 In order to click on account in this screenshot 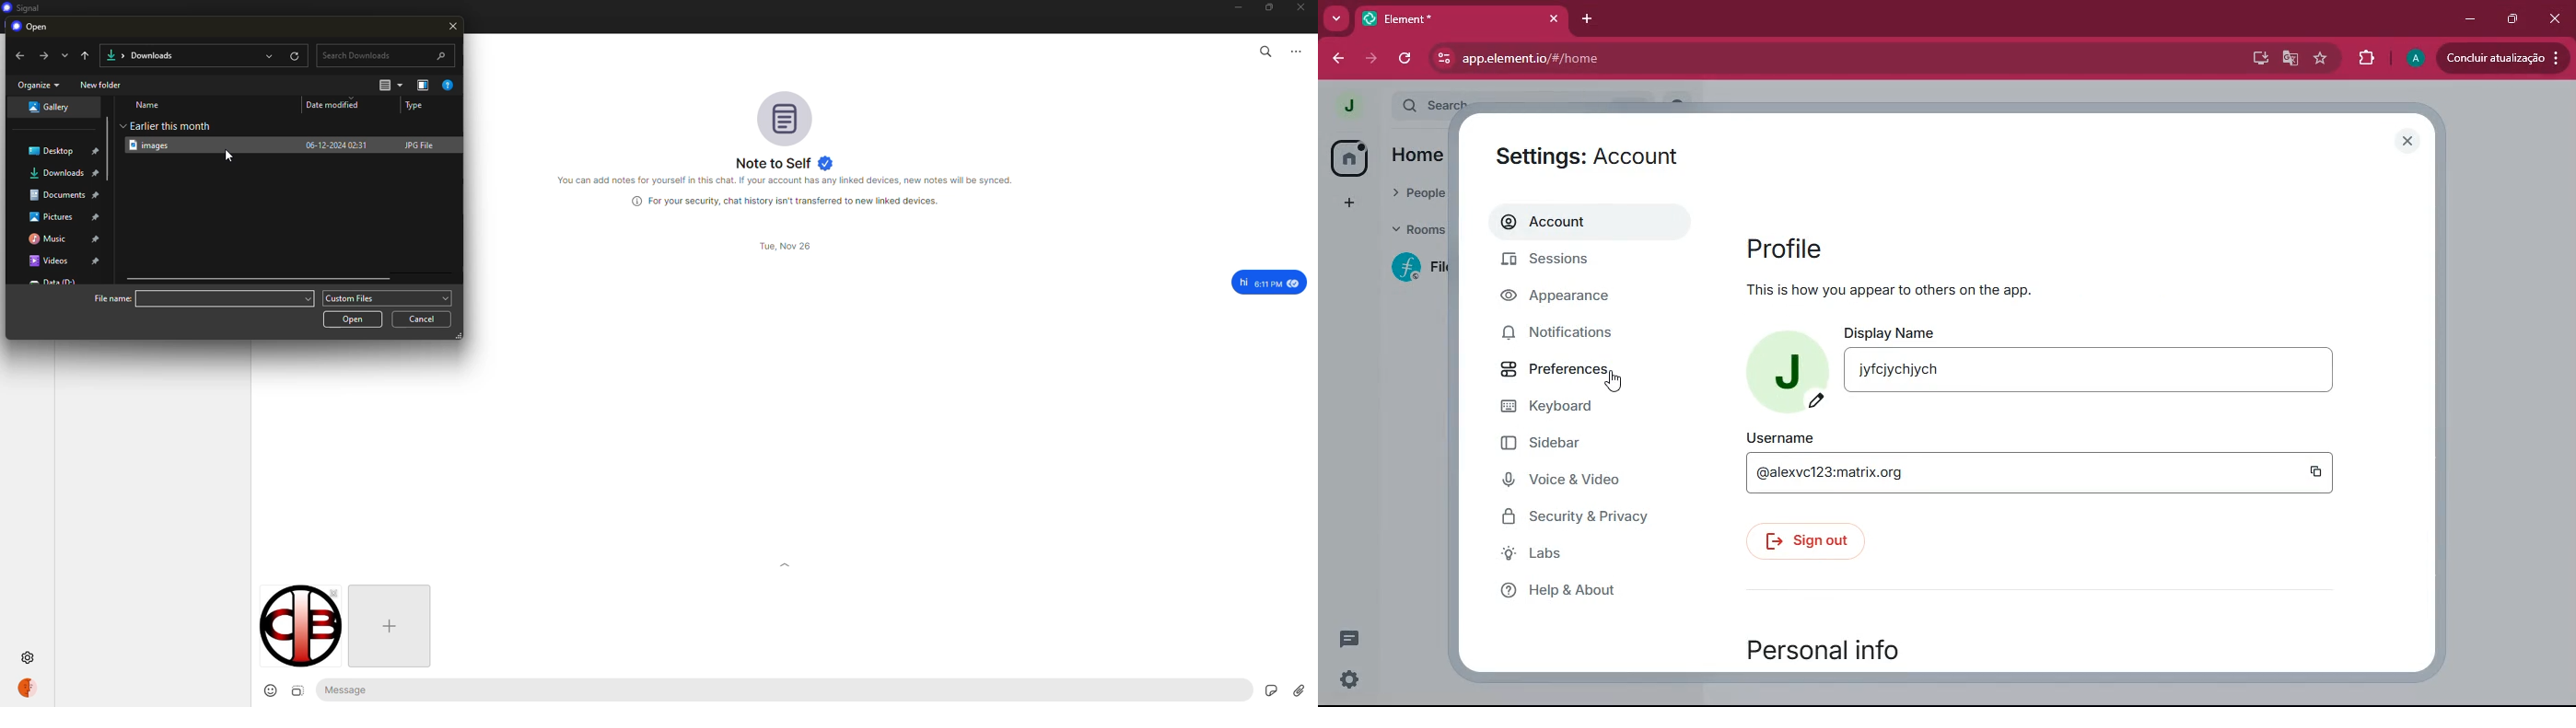, I will do `click(1590, 220)`.